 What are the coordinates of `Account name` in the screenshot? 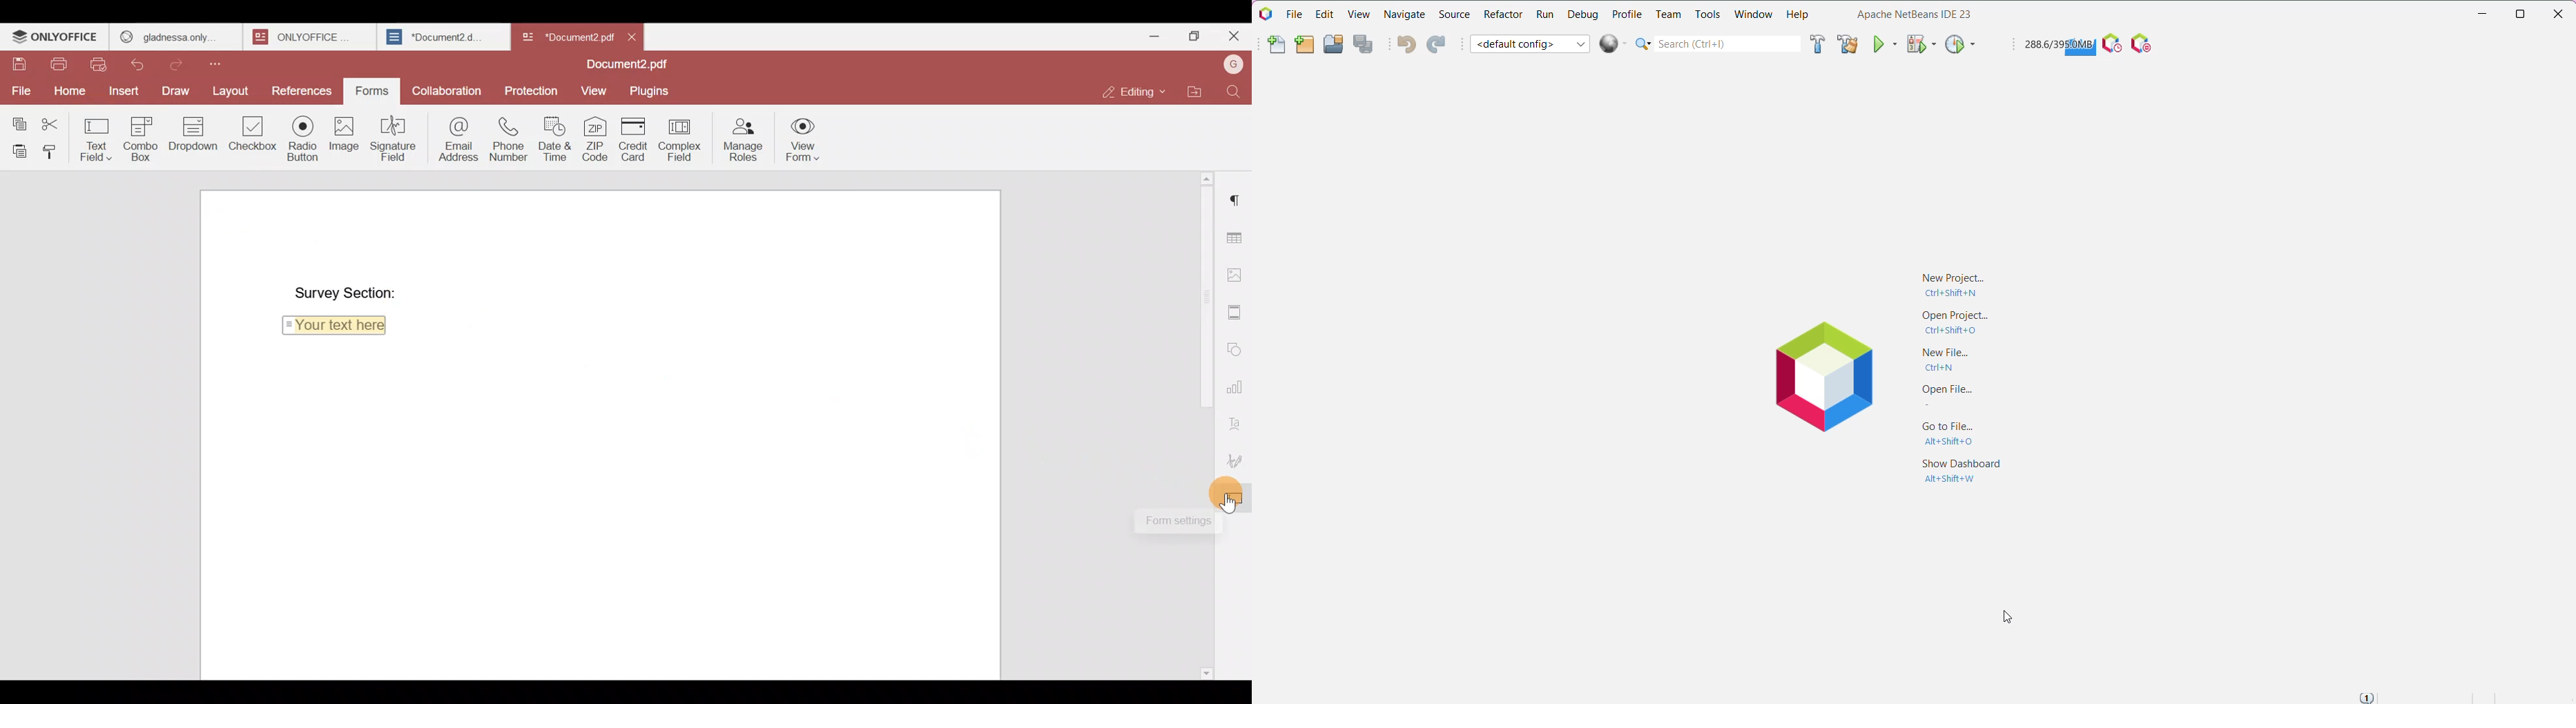 It's located at (1233, 65).